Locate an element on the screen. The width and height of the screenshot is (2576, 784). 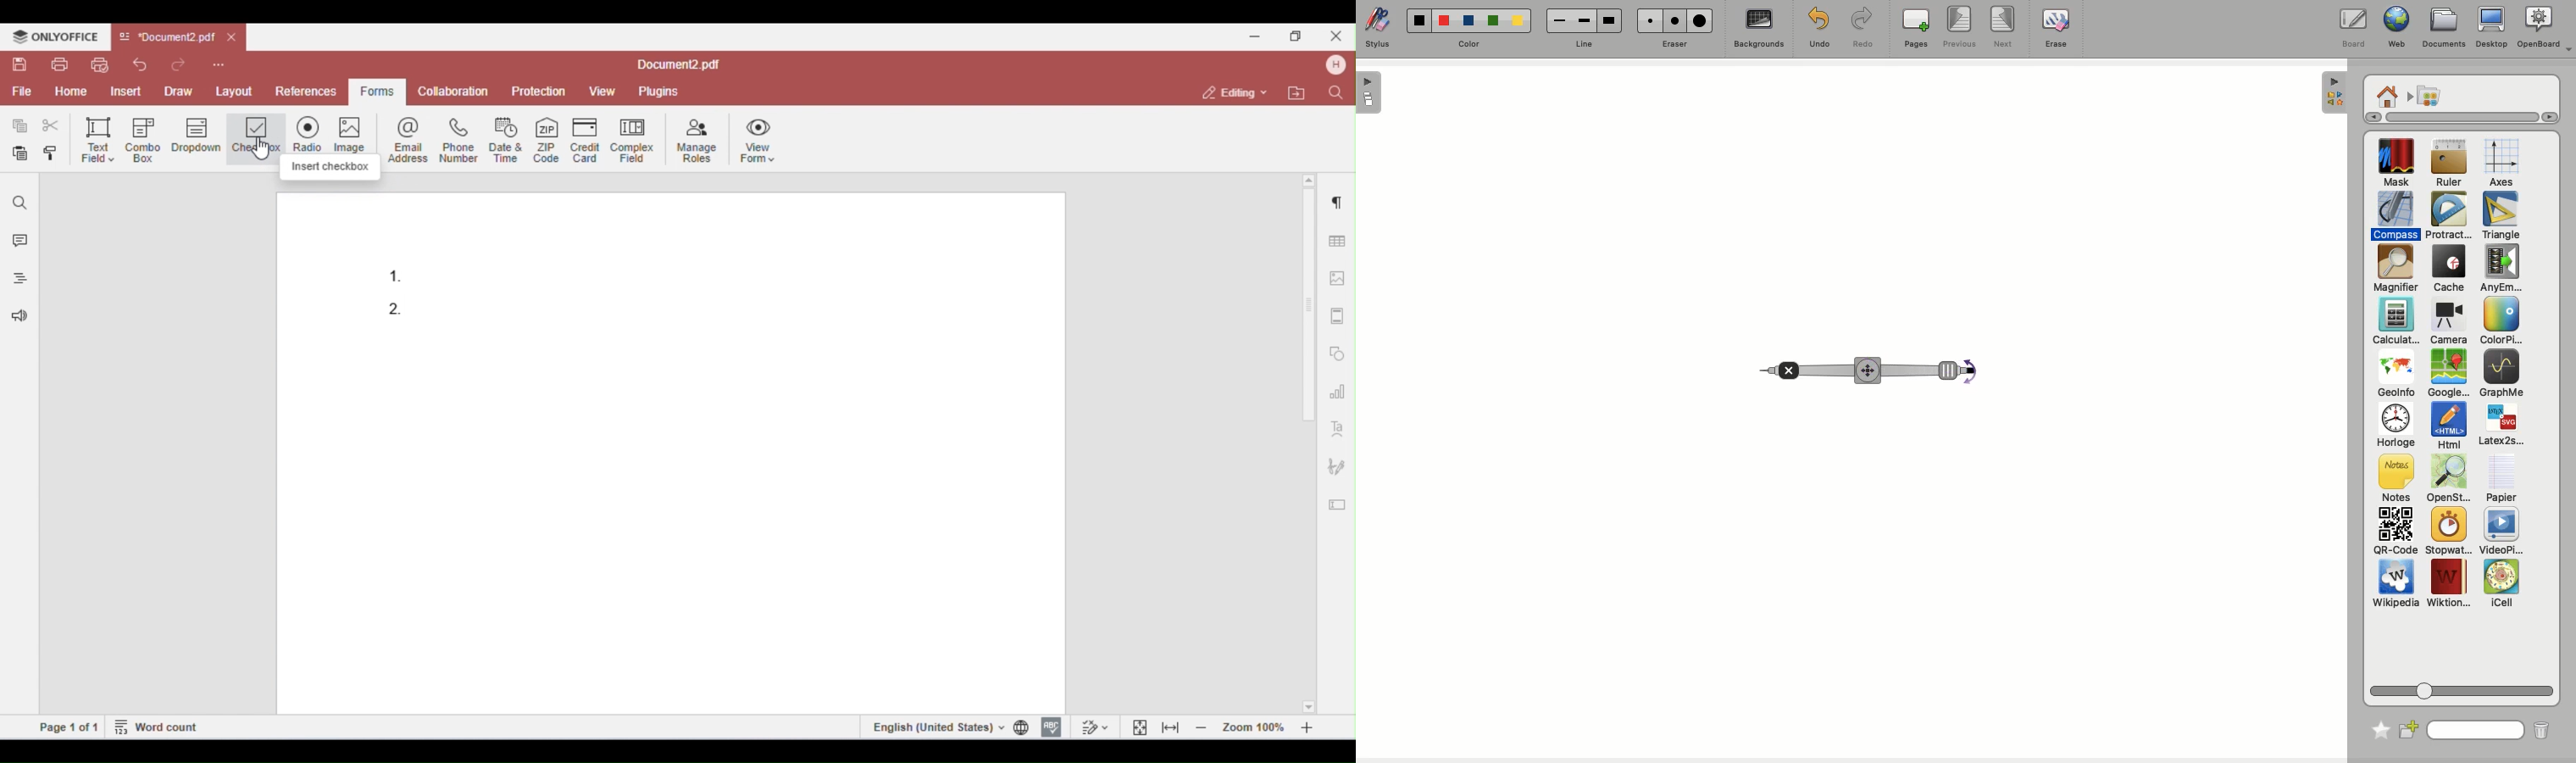
Mask is located at coordinates (2396, 164).